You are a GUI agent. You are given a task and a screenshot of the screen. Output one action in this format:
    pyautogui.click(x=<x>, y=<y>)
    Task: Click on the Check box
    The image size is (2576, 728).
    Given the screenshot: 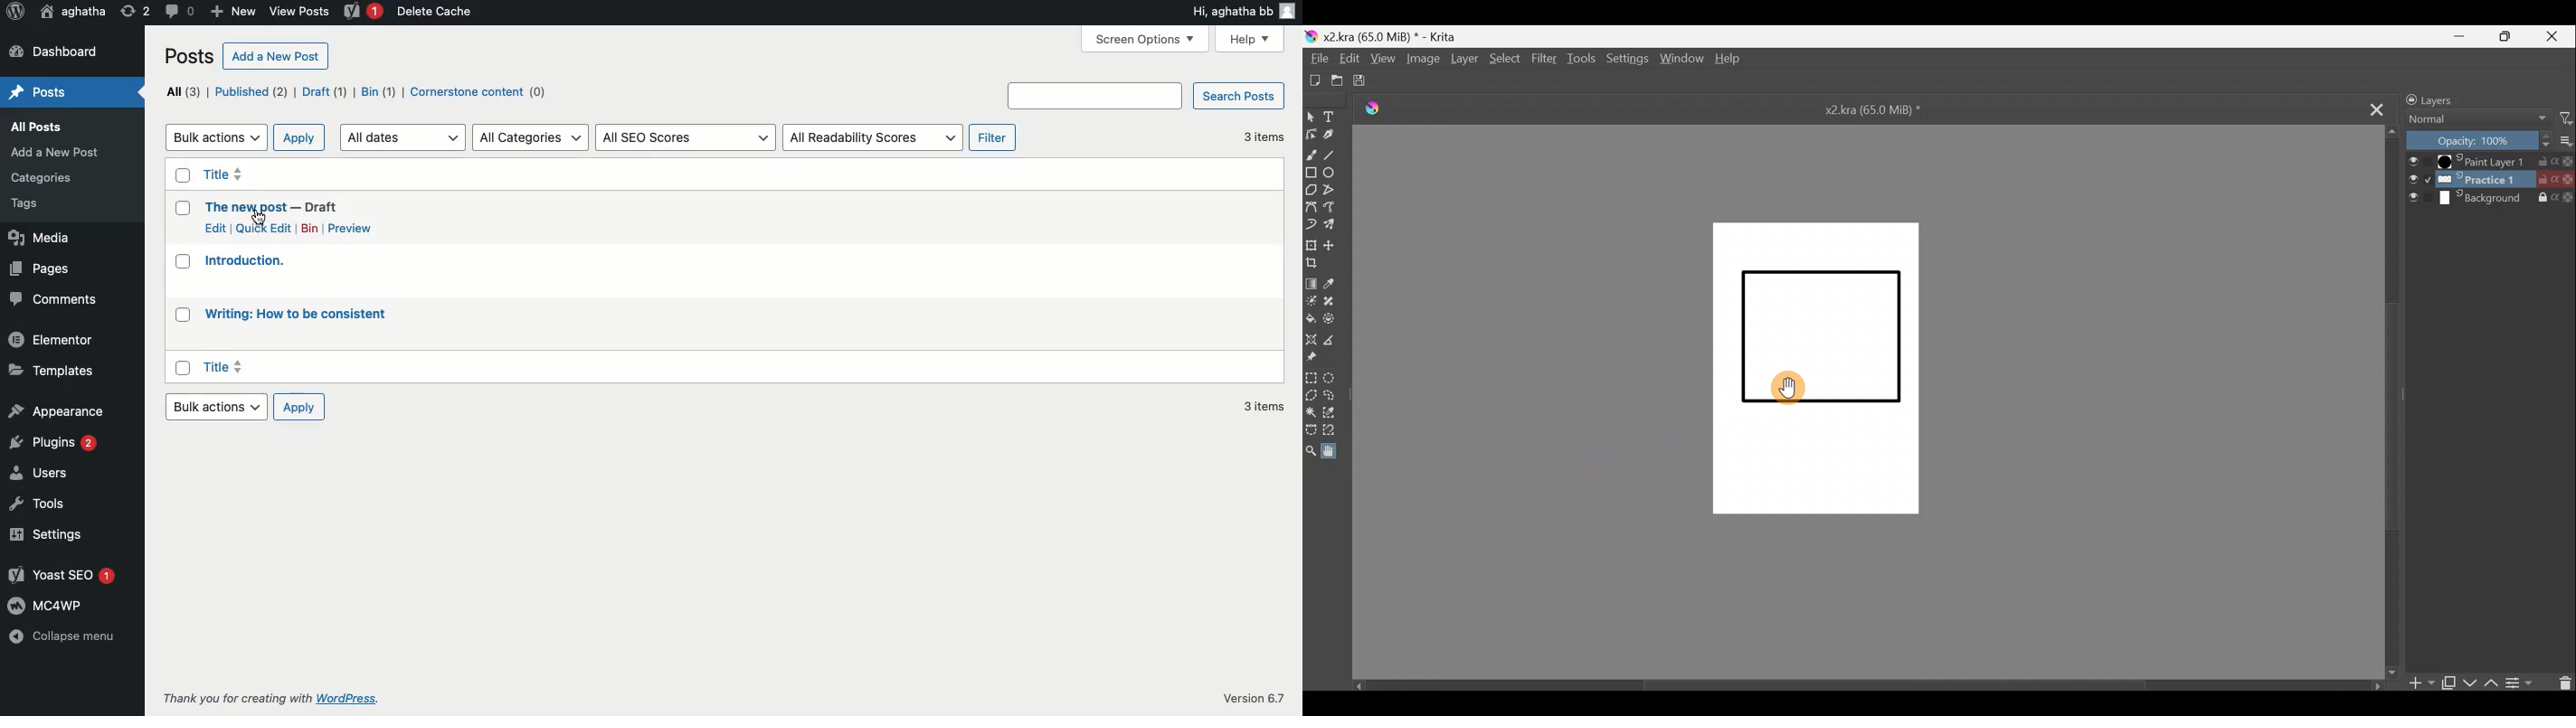 What is the action you would take?
    pyautogui.click(x=181, y=368)
    